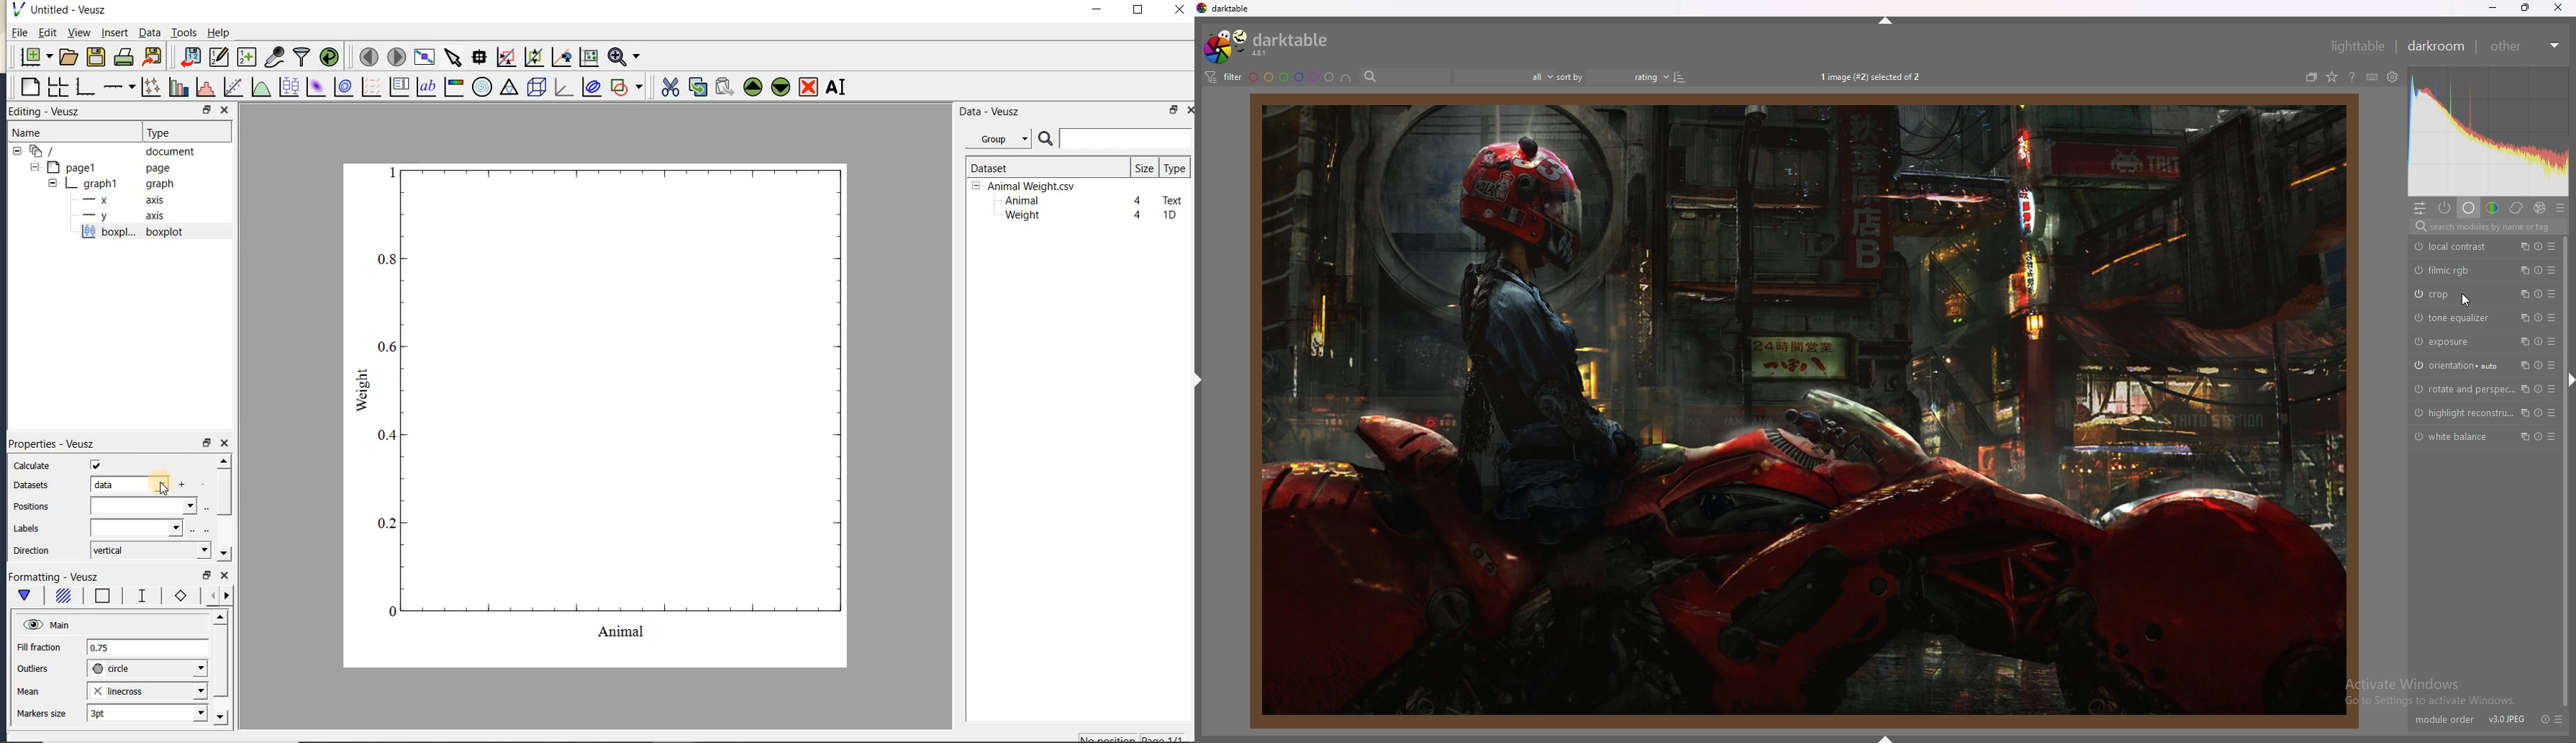 This screenshot has width=2576, height=756. What do you see at coordinates (2394, 77) in the screenshot?
I see `see global preferences` at bounding box center [2394, 77].